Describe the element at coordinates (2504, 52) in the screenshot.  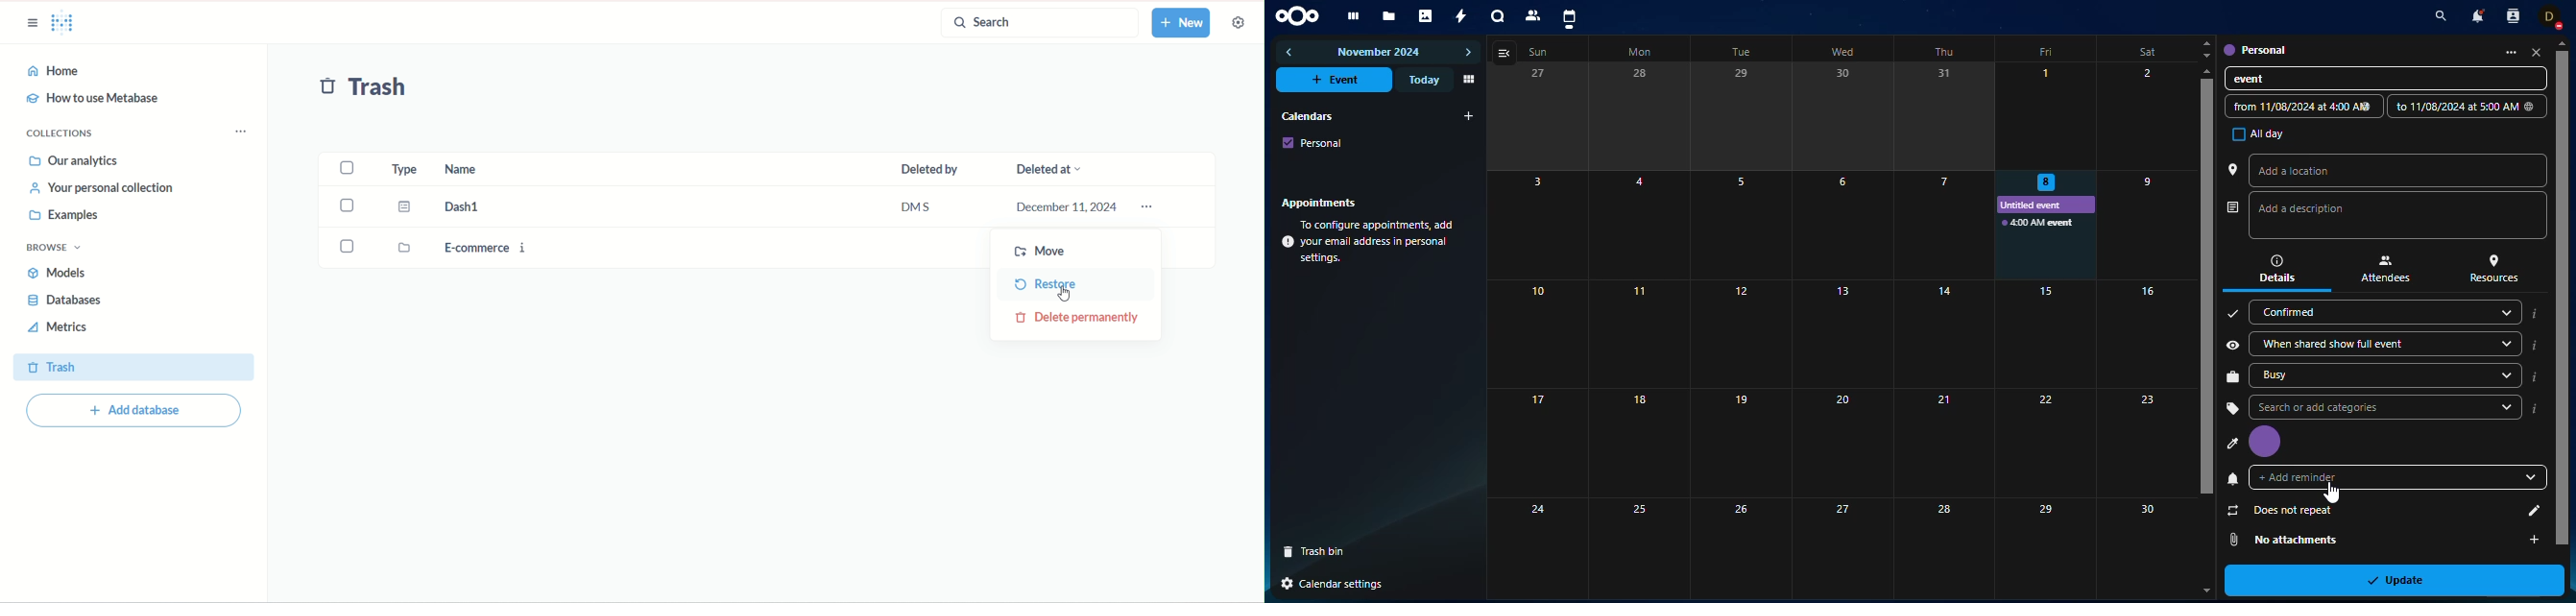
I see `more` at that location.